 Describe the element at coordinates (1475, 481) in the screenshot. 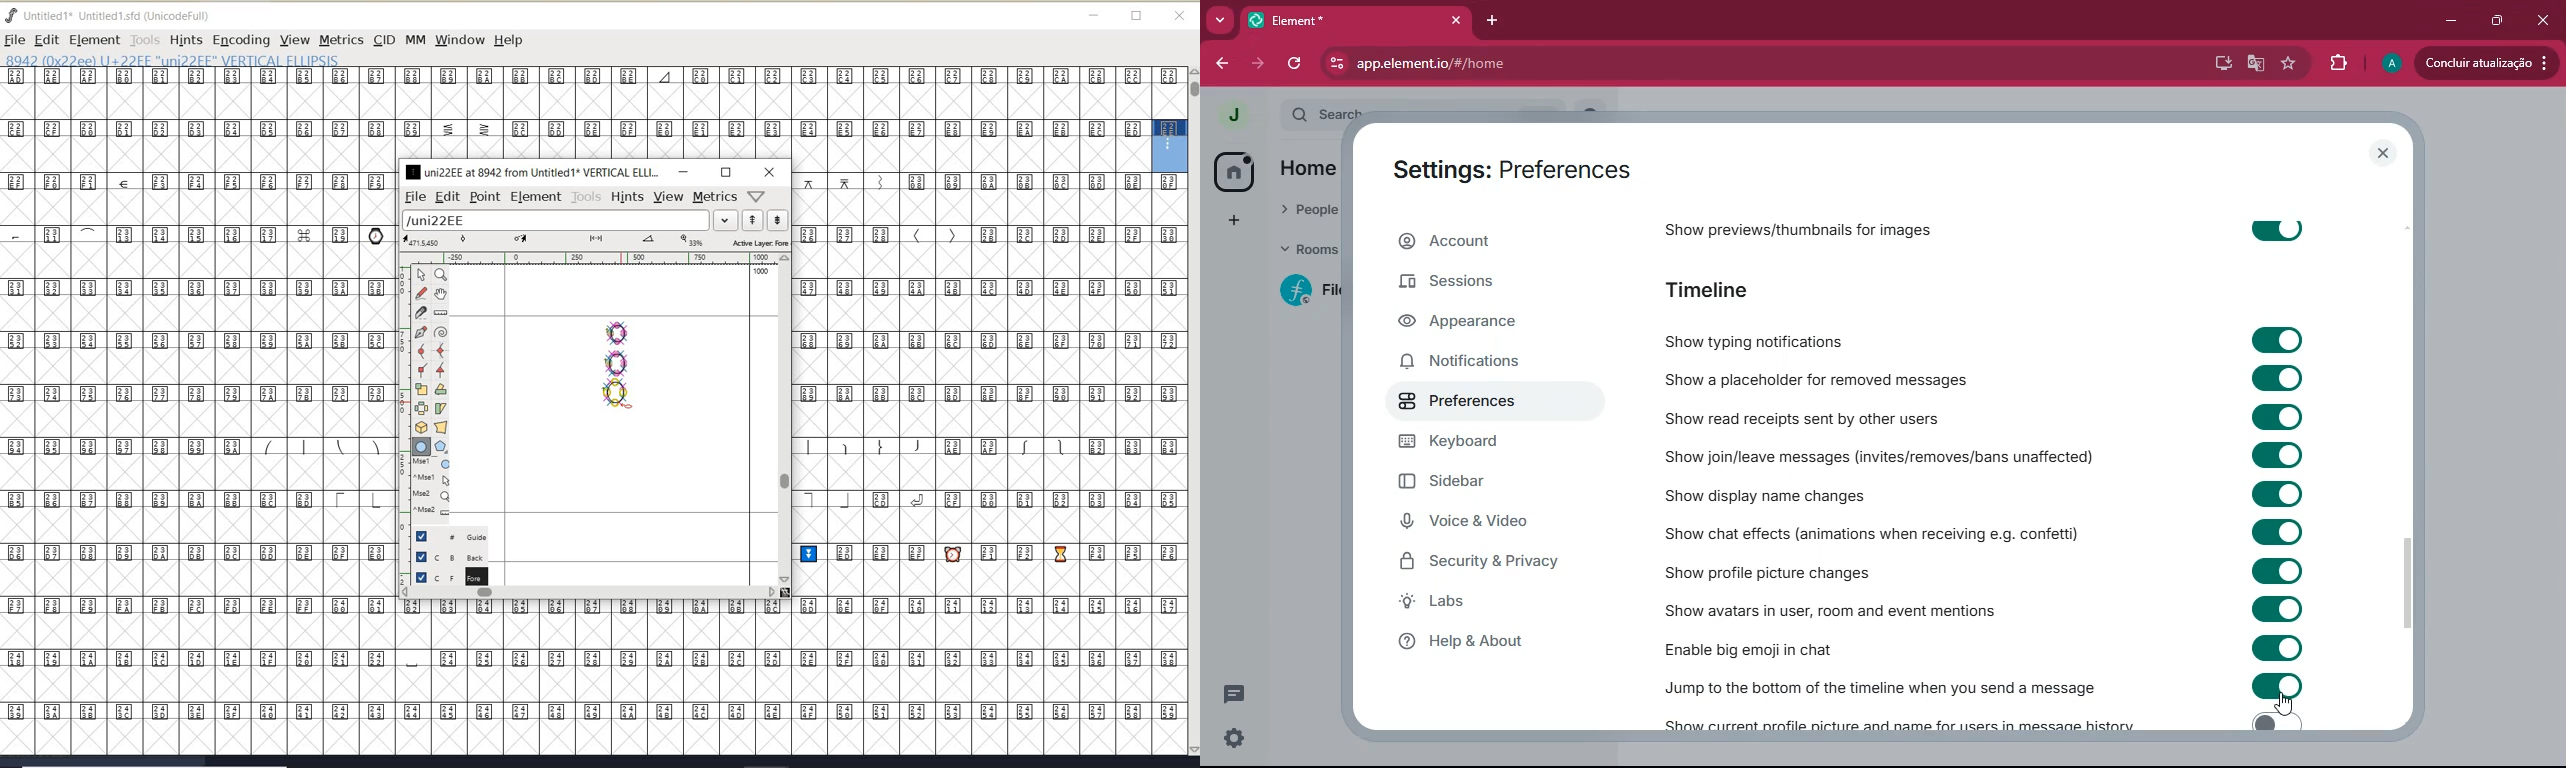

I see `sidebar` at that location.